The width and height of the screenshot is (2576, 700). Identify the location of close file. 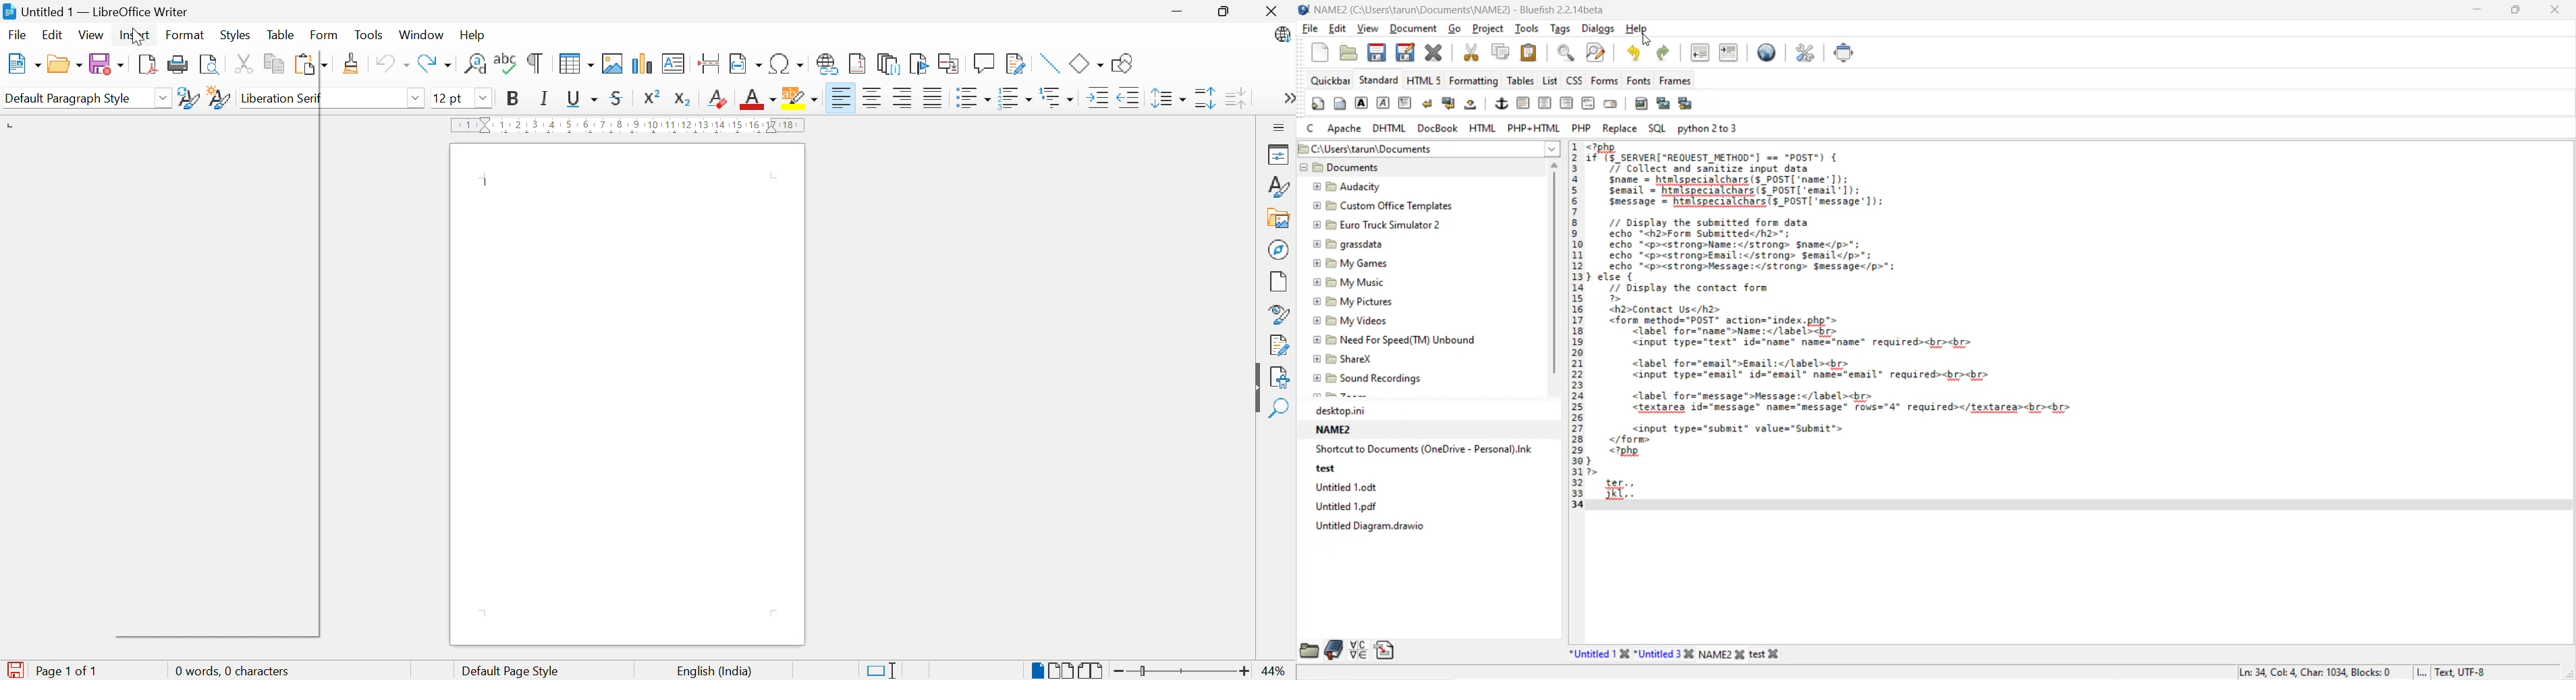
(1436, 53).